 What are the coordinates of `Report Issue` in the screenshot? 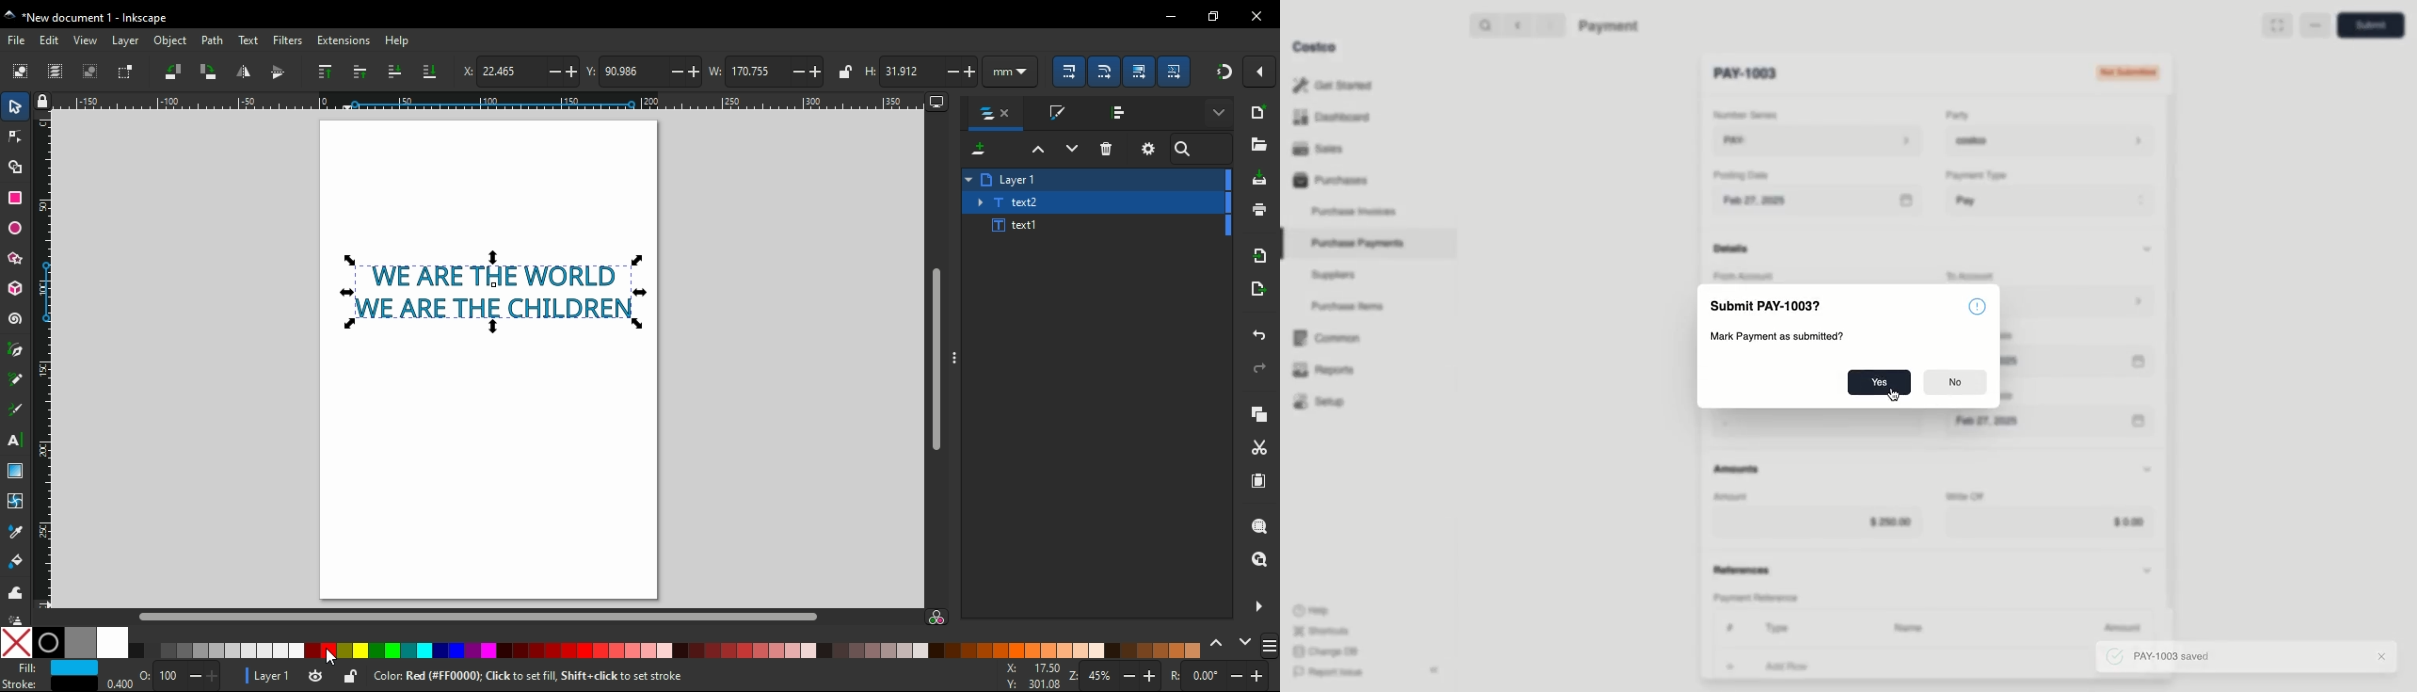 It's located at (1328, 673).